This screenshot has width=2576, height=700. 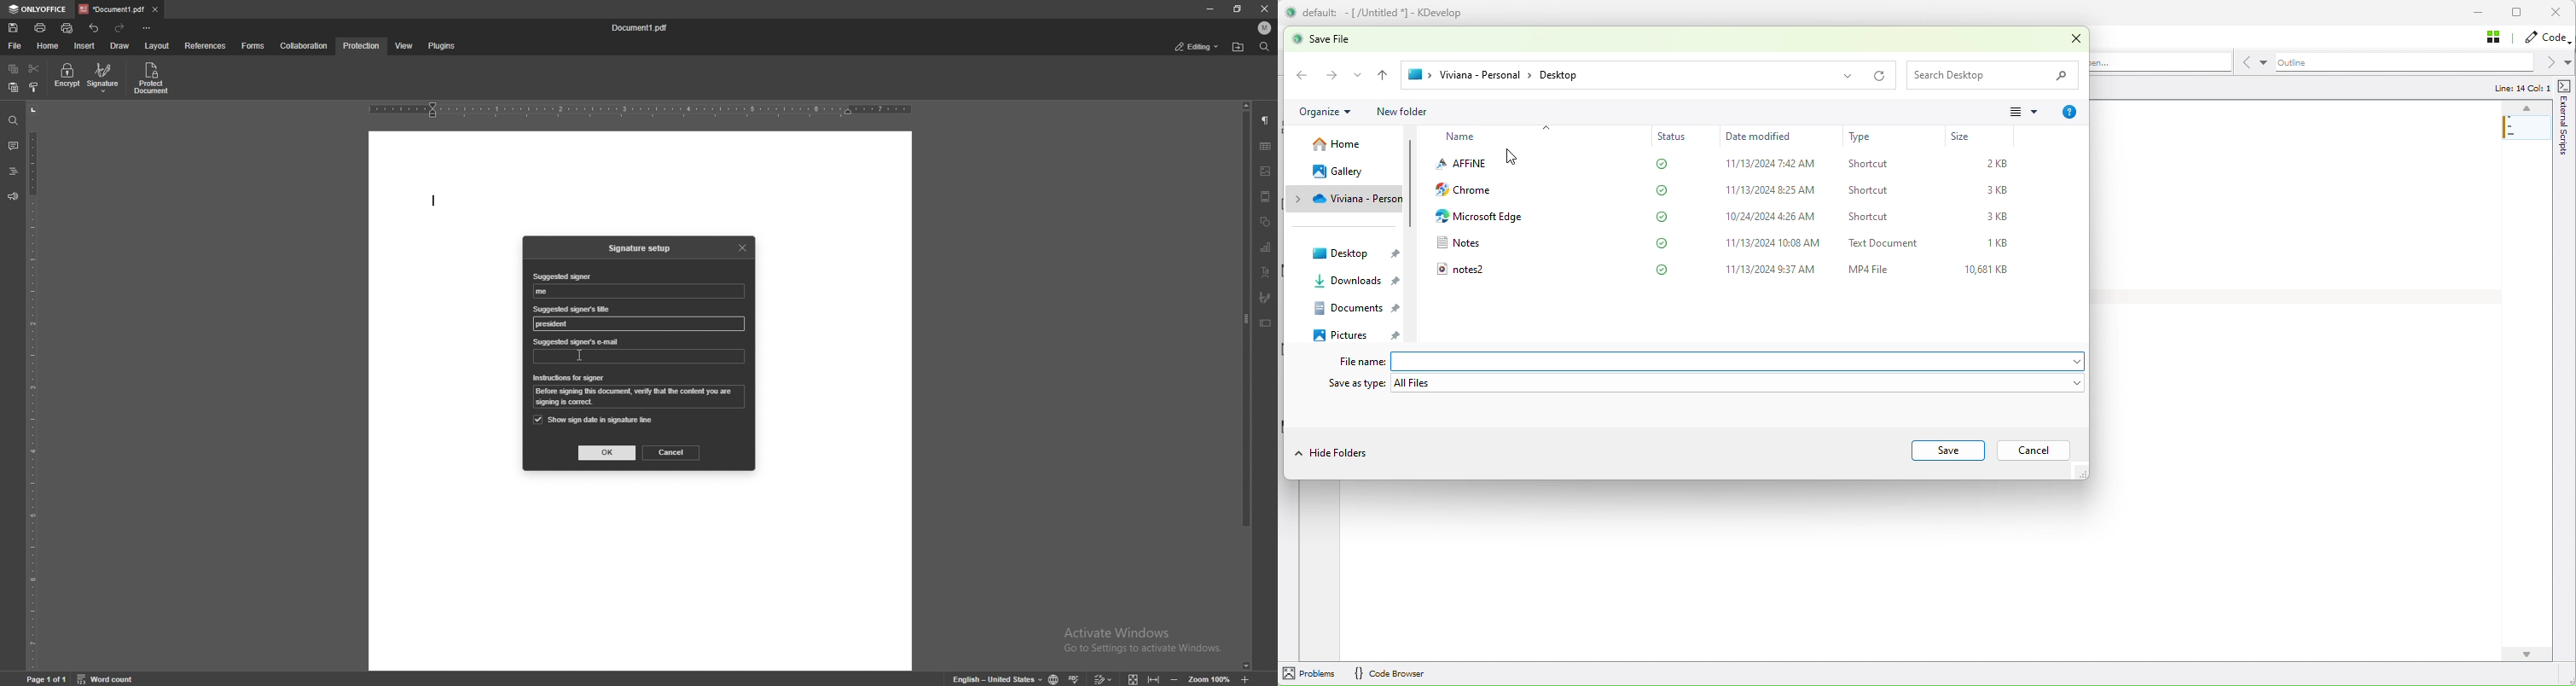 I want to click on Downloads, so click(x=1353, y=282).